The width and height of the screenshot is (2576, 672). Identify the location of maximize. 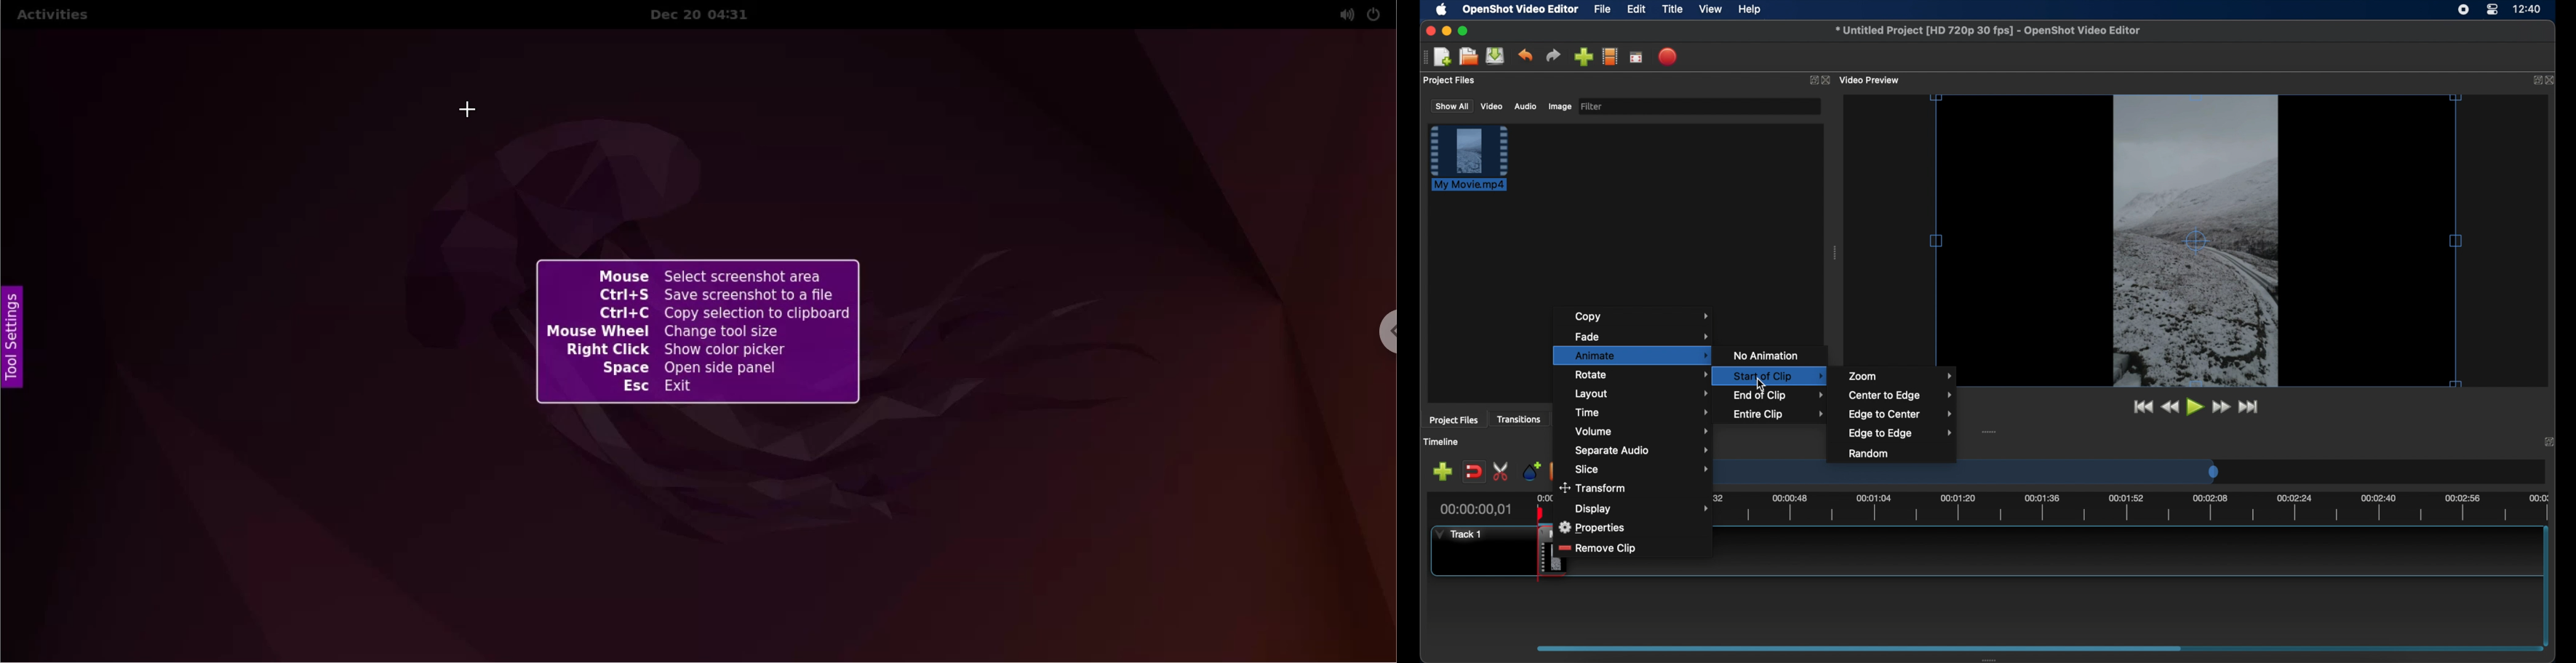
(1464, 31).